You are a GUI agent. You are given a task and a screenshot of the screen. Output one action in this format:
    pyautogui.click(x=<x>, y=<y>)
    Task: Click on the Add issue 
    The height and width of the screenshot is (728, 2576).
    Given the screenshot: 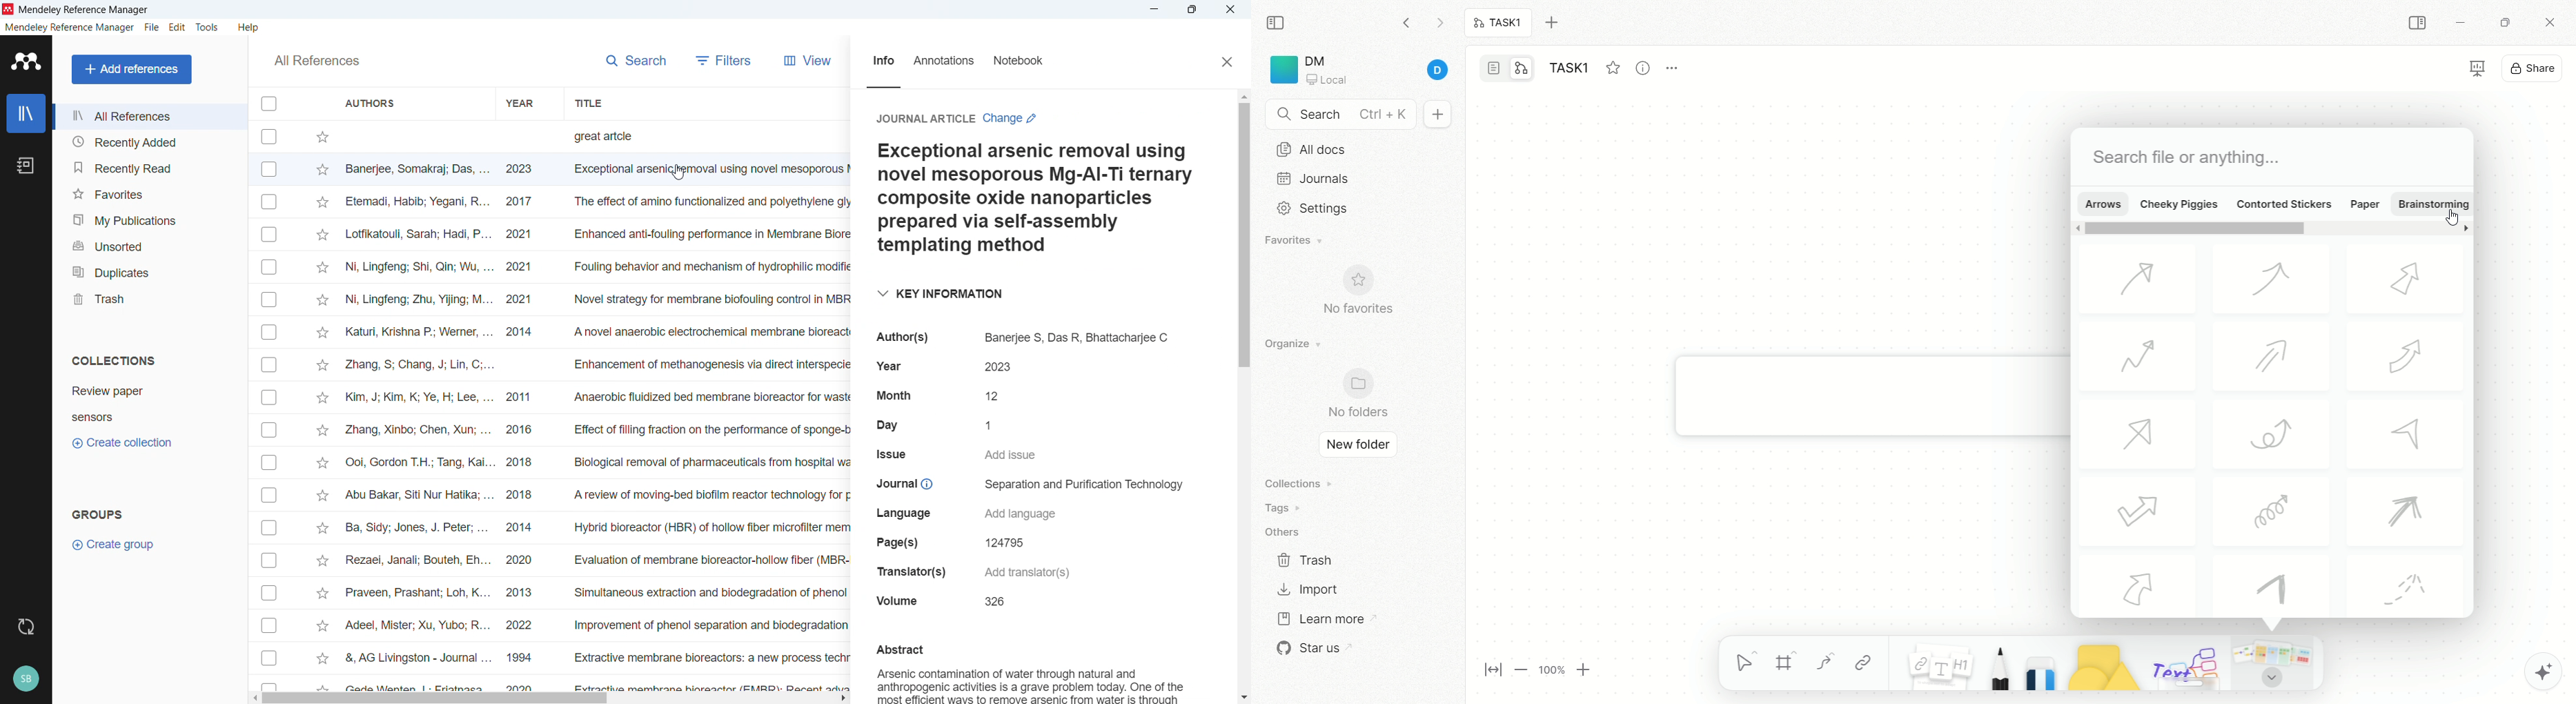 What is the action you would take?
    pyautogui.click(x=1012, y=455)
    